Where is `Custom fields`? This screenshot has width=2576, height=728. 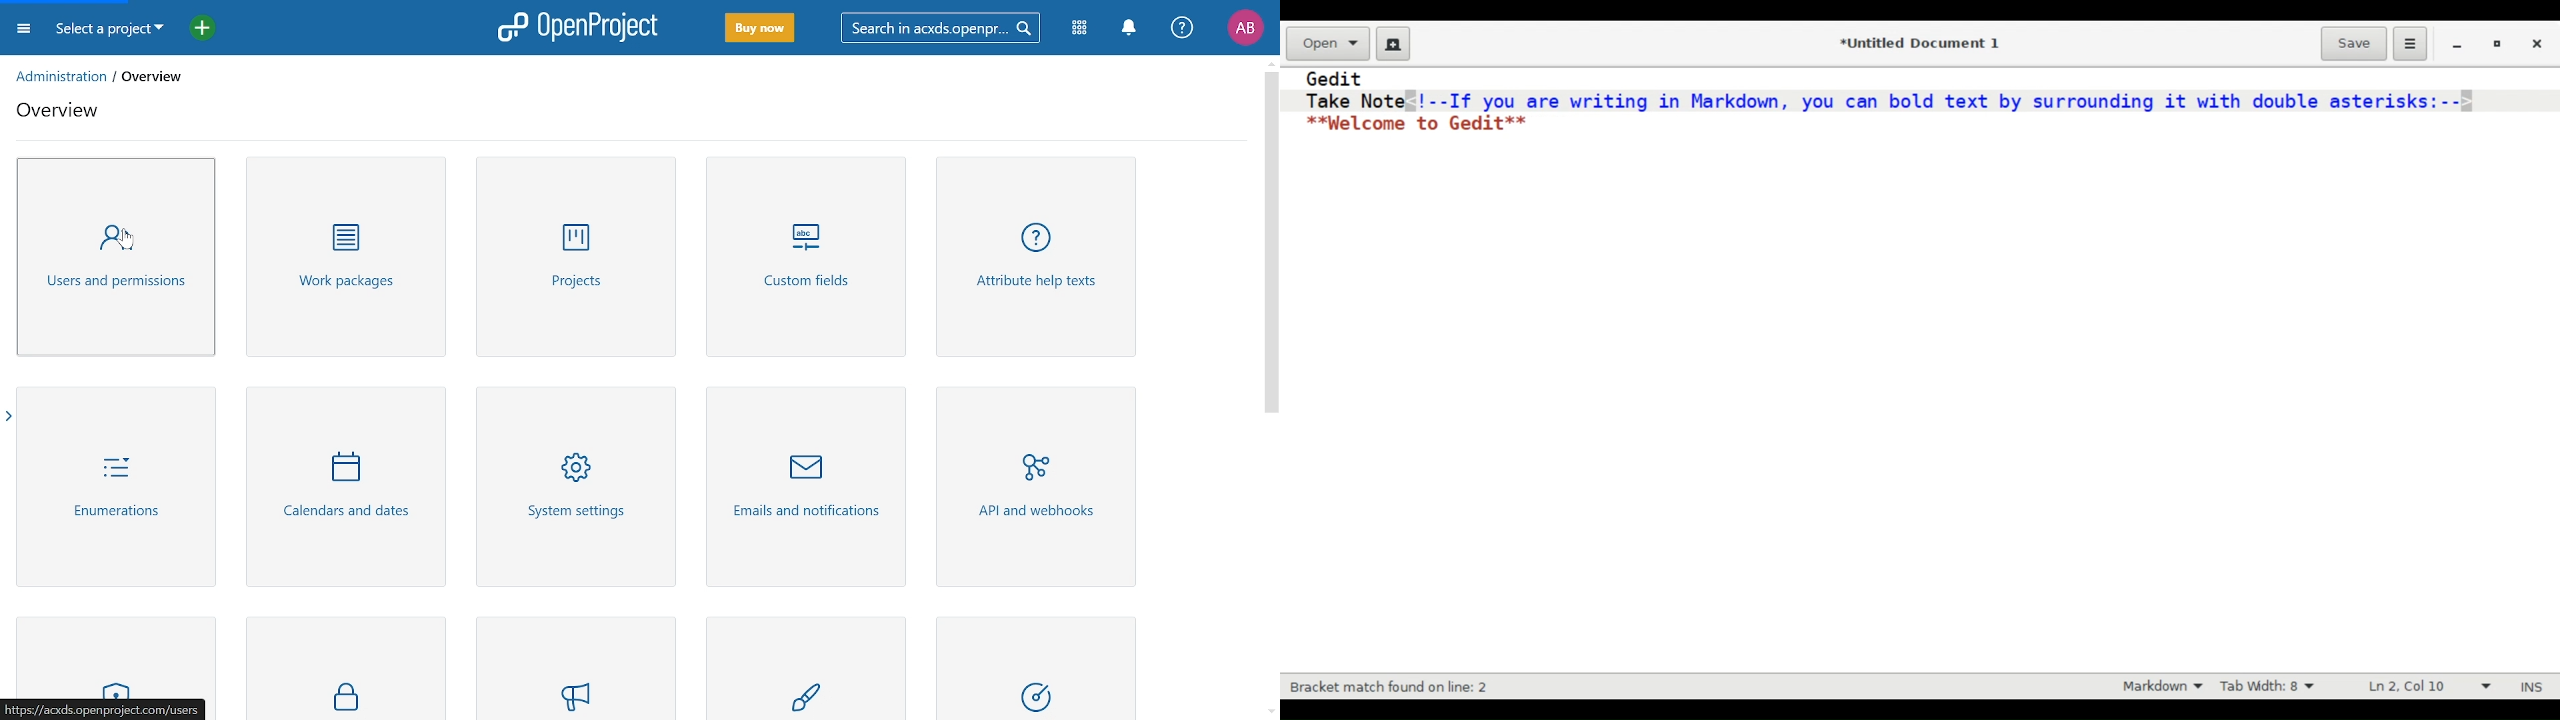
Custom fields is located at coordinates (808, 262).